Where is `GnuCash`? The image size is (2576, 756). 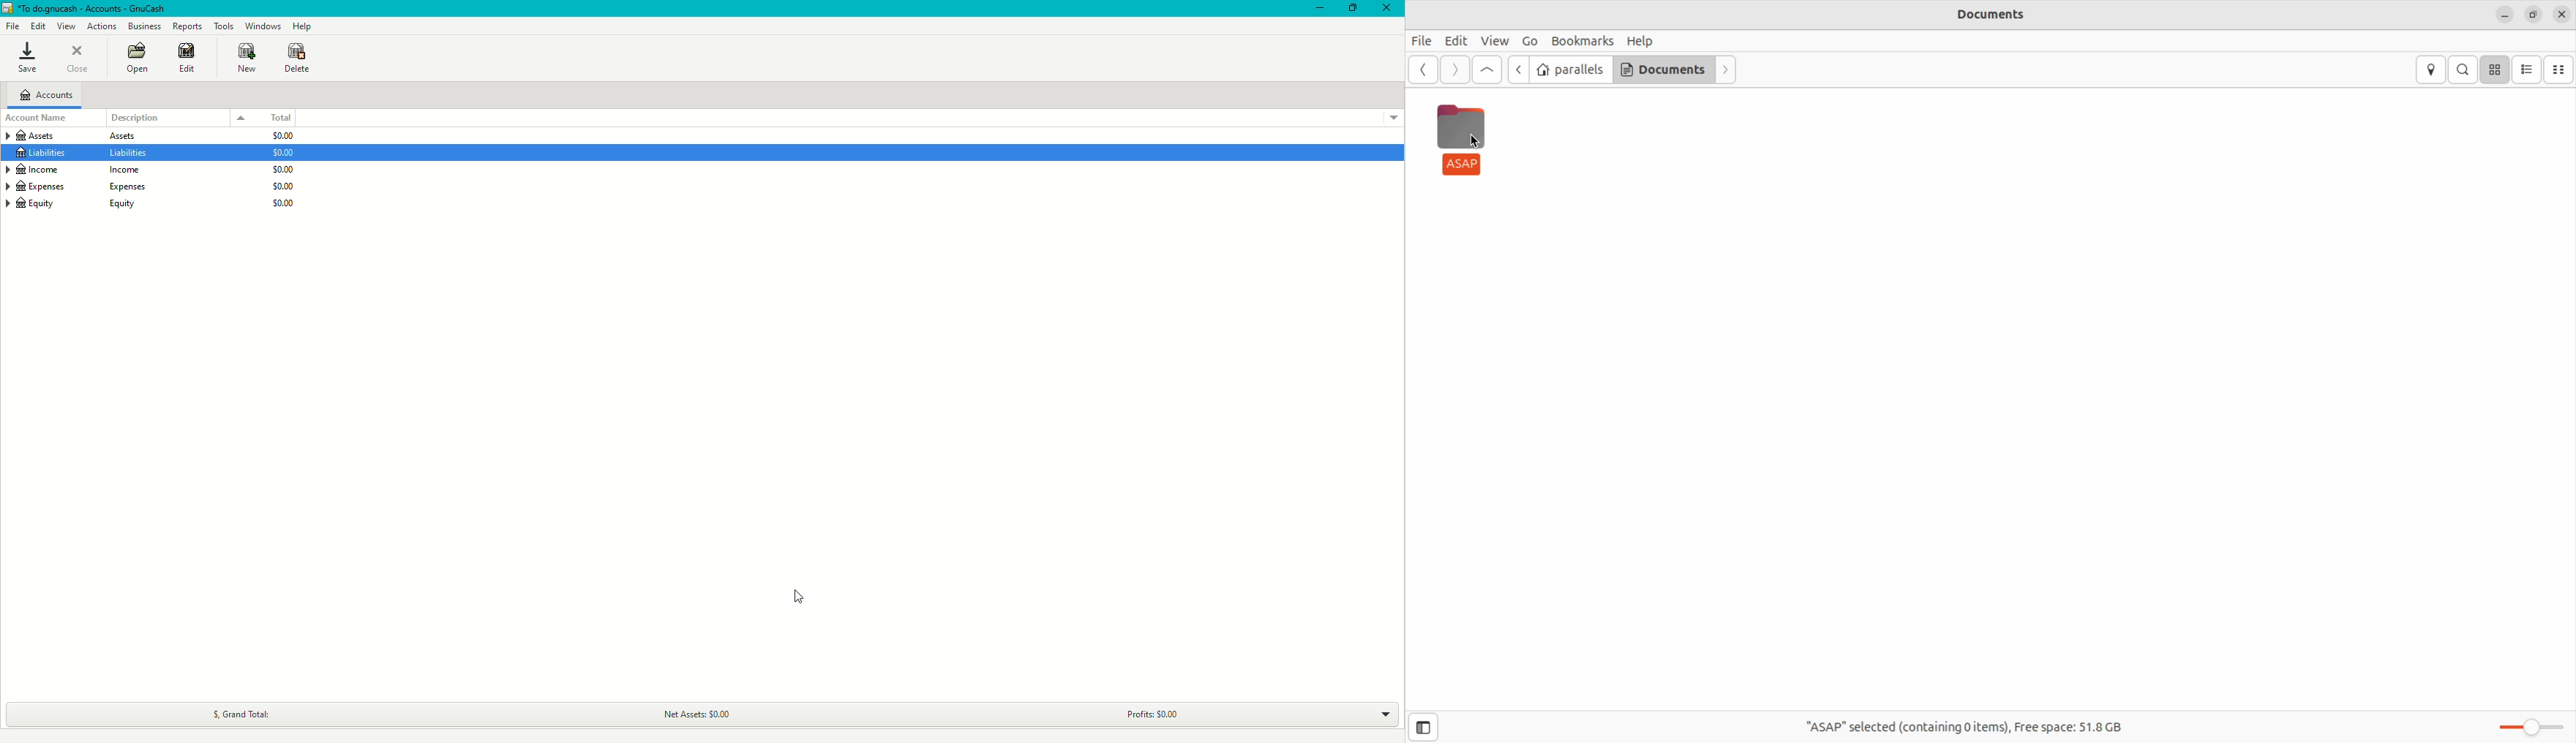
GnuCash is located at coordinates (90, 10).